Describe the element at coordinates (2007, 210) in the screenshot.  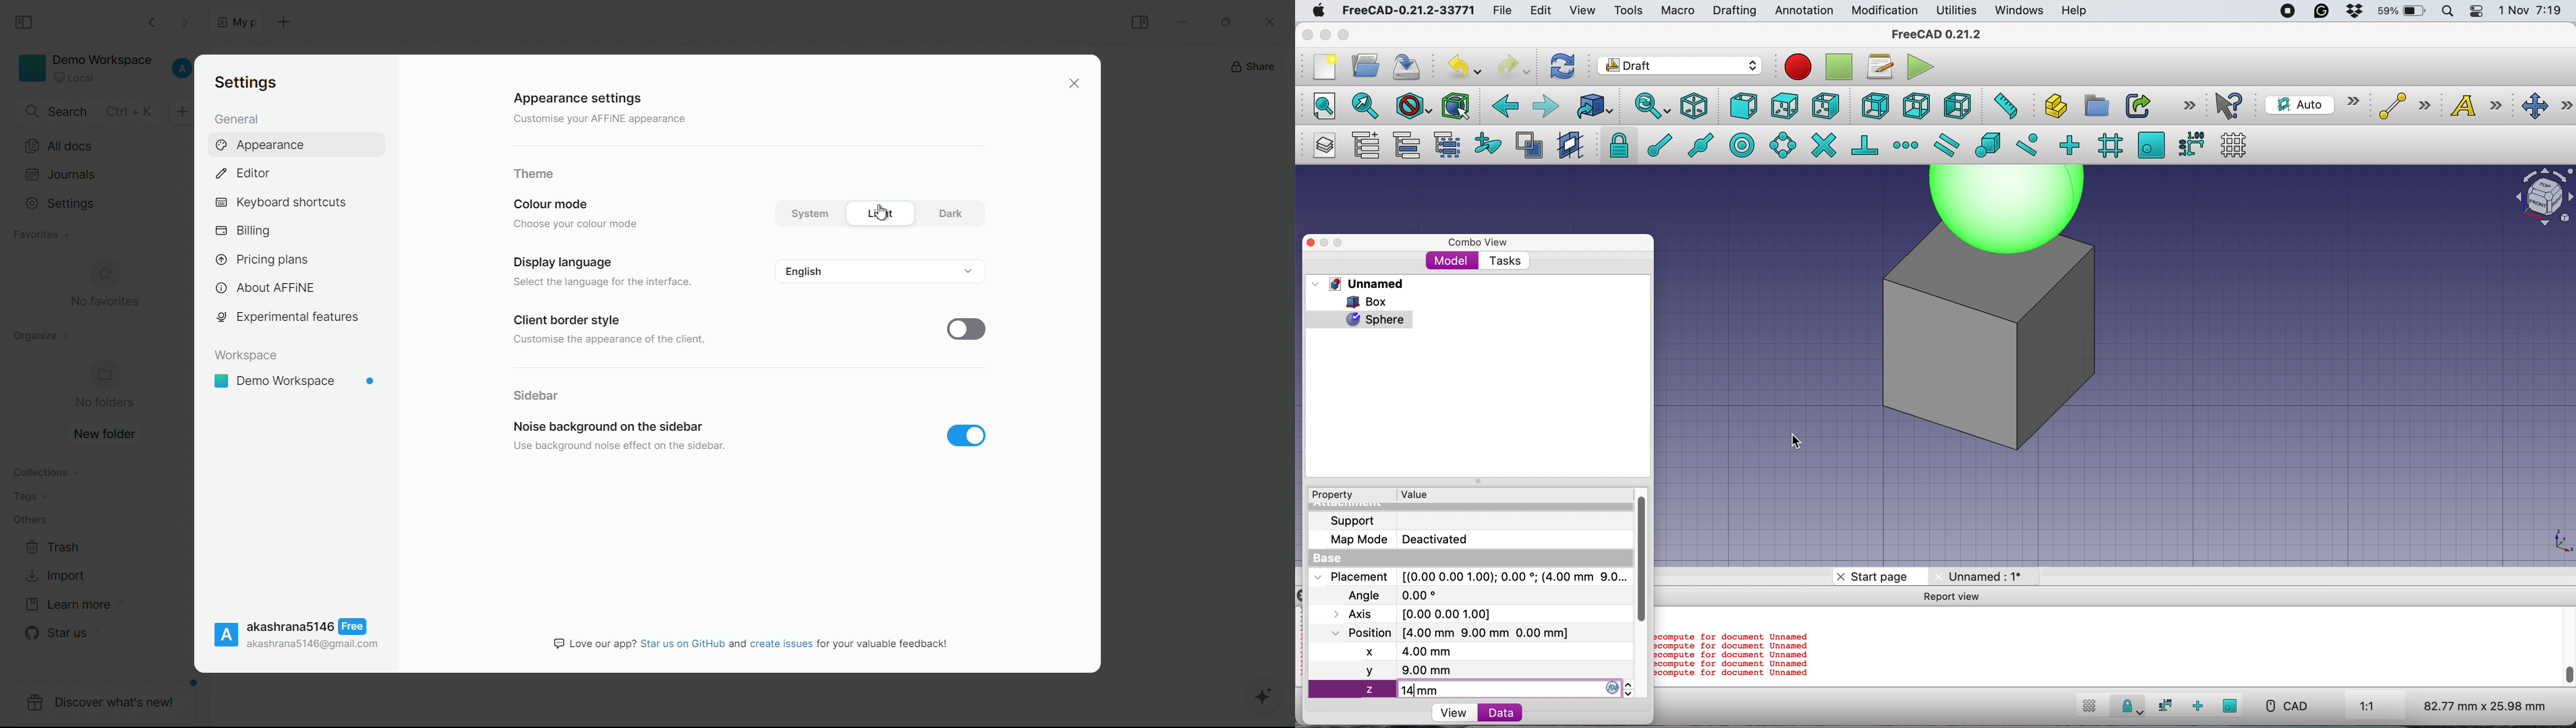
I see `` at that location.